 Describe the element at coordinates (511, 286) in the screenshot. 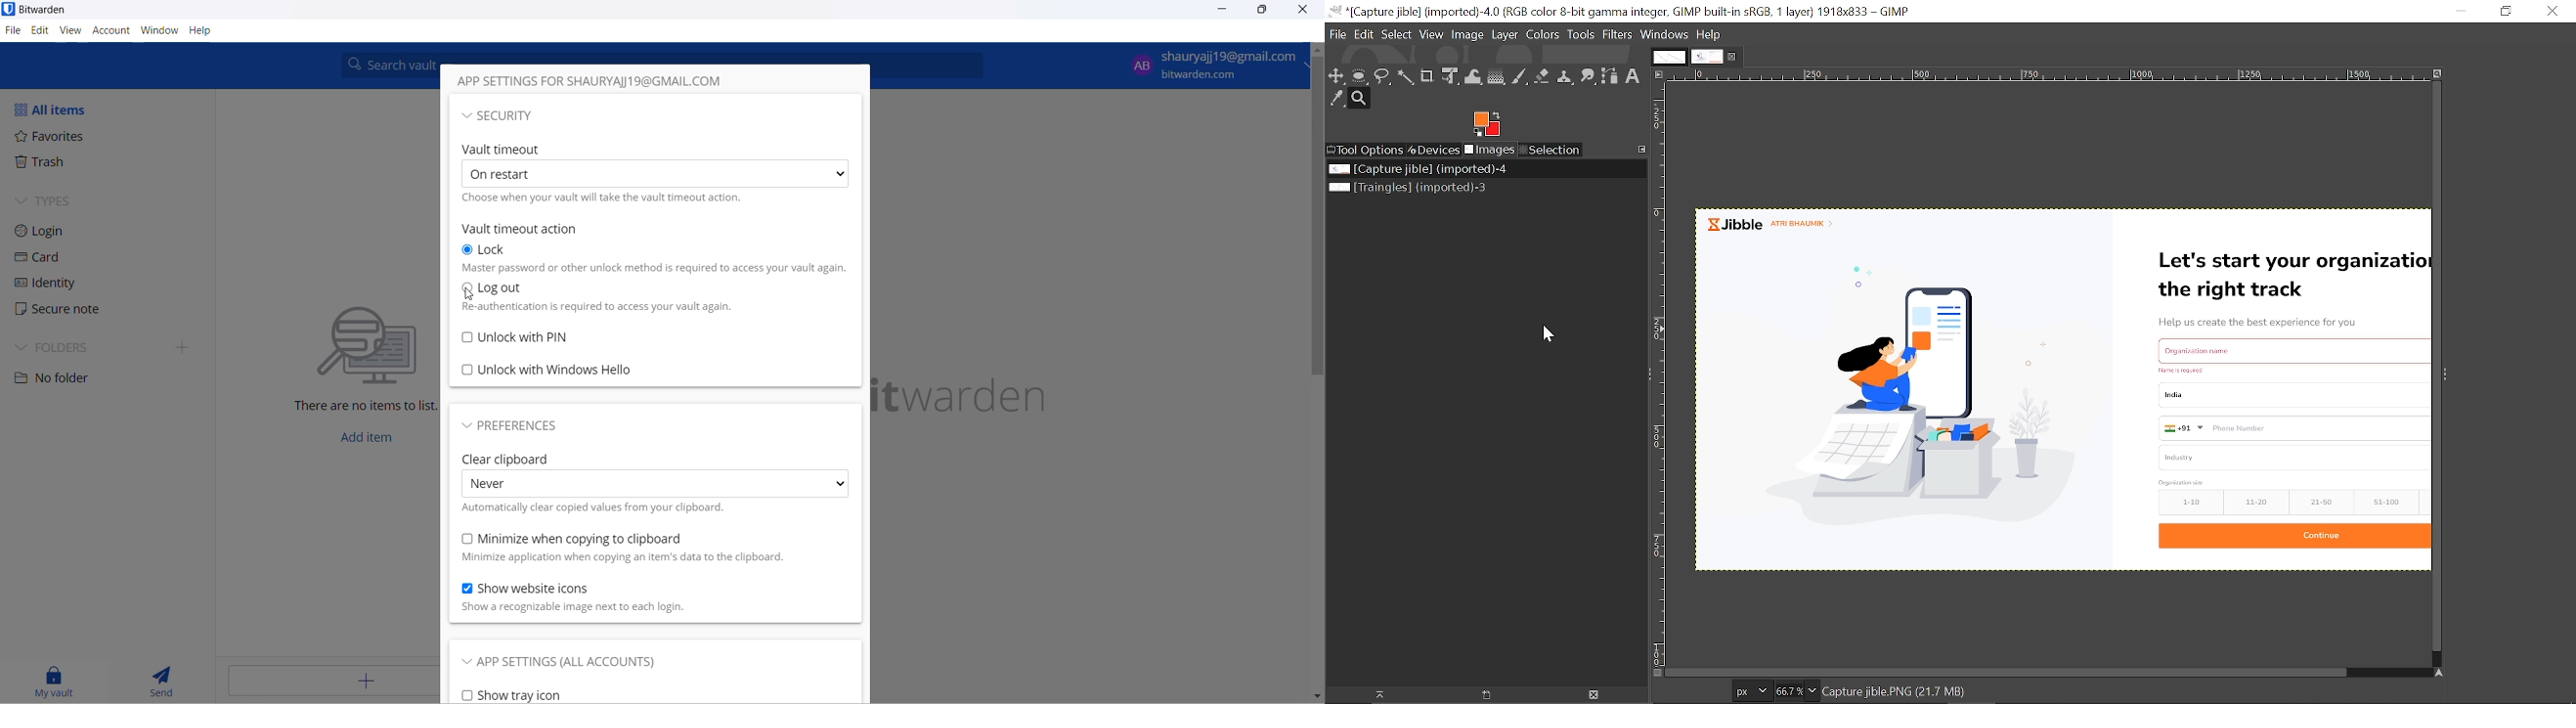

I see `logout` at that location.